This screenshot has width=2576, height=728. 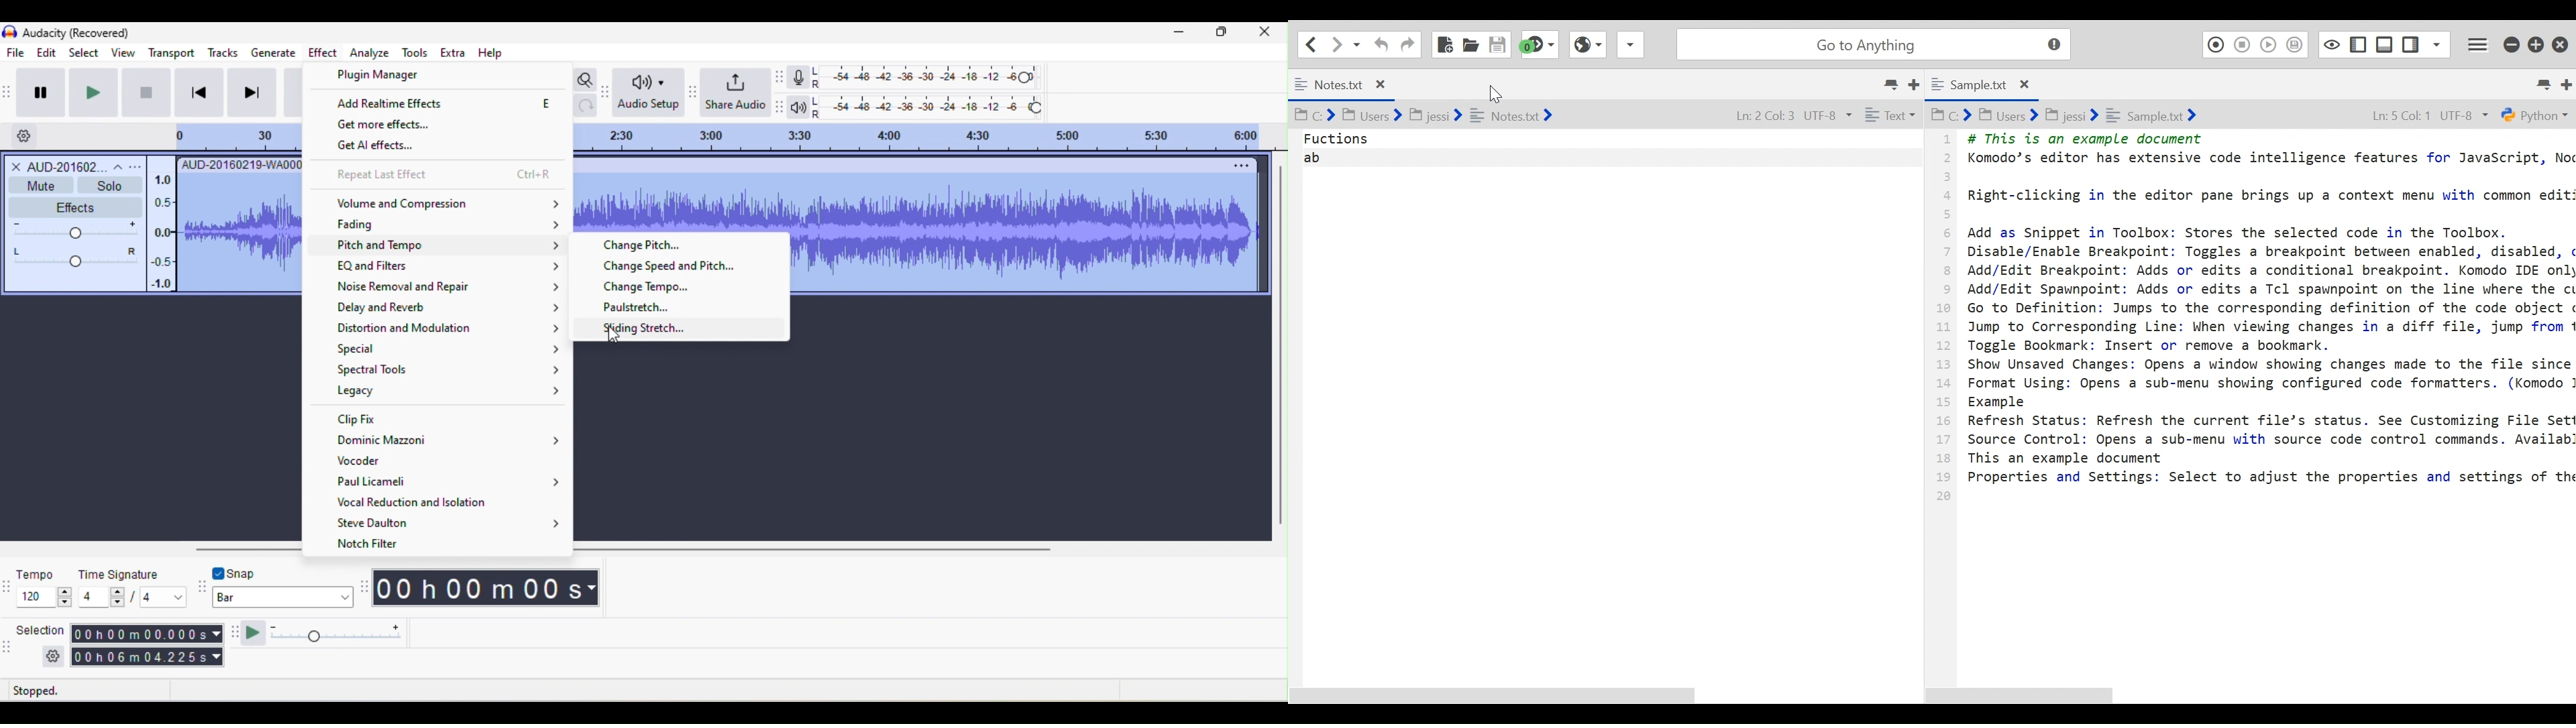 I want to click on audacity audio setup, so click(x=607, y=90).